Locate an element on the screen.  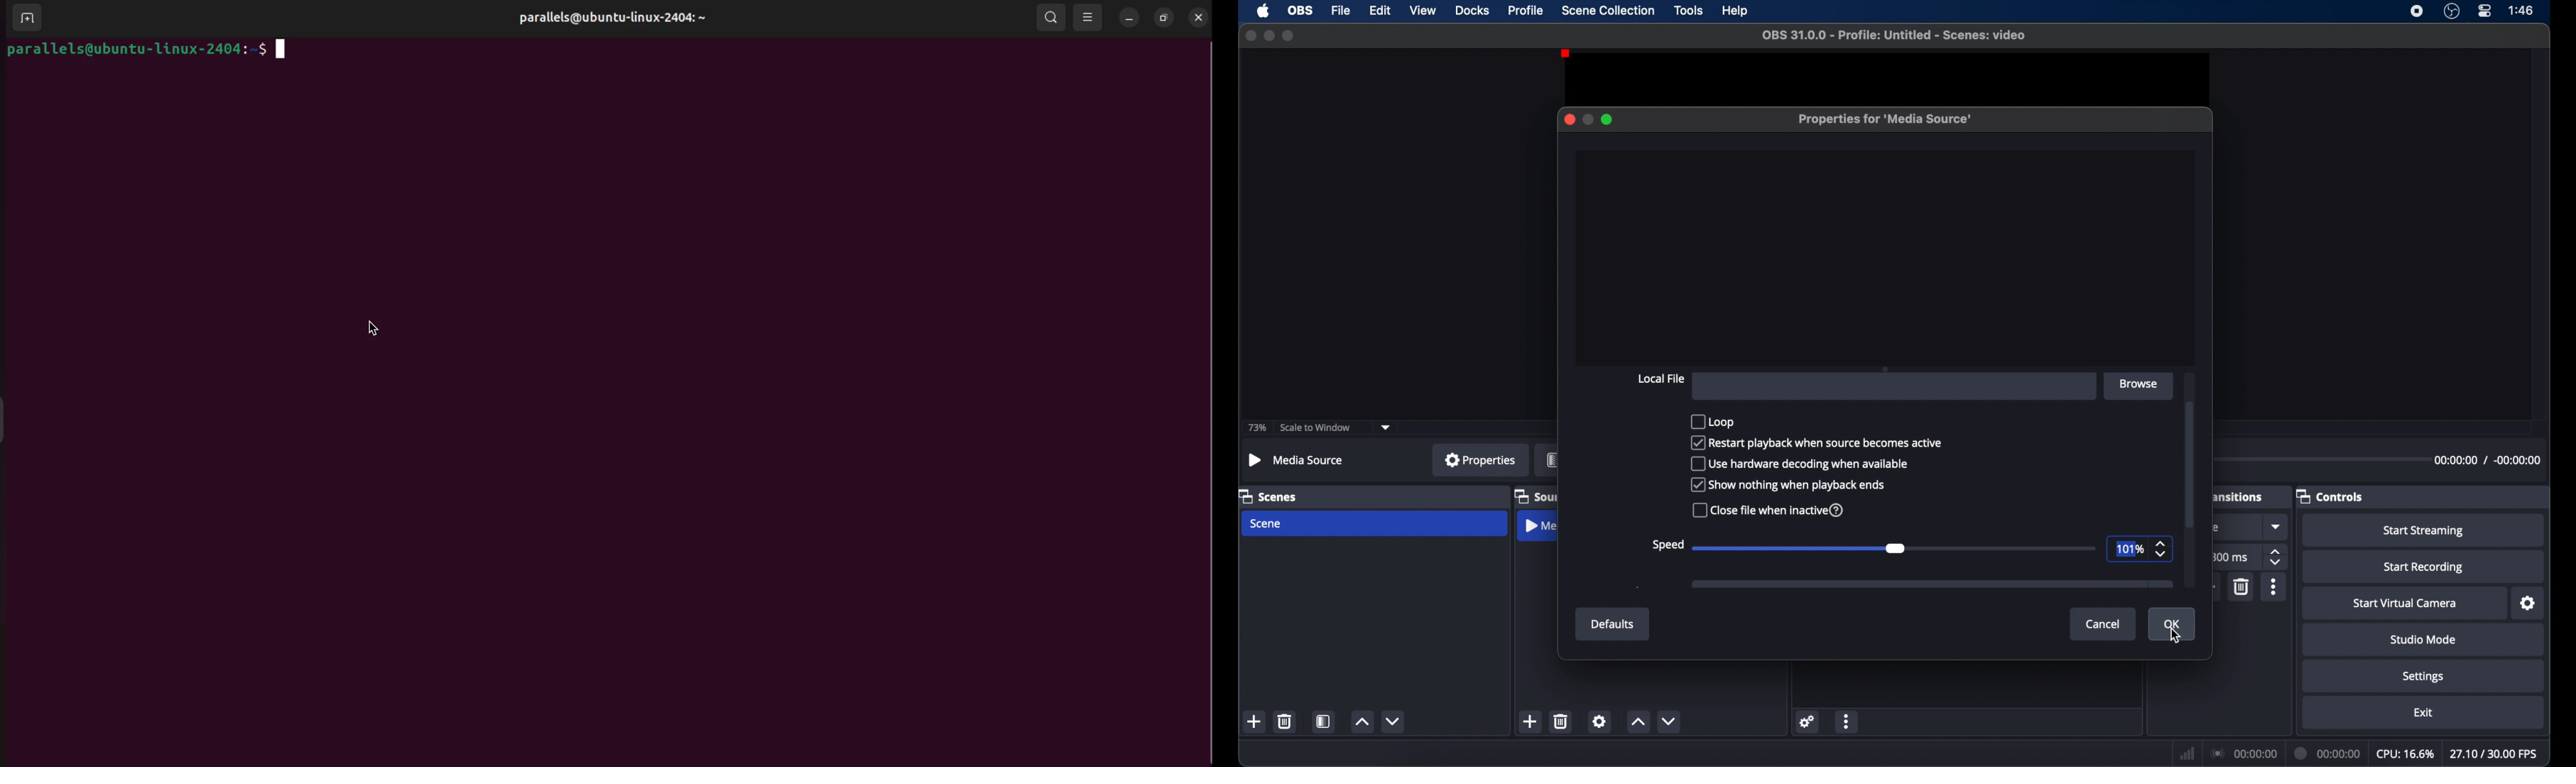
settings is located at coordinates (2424, 678).